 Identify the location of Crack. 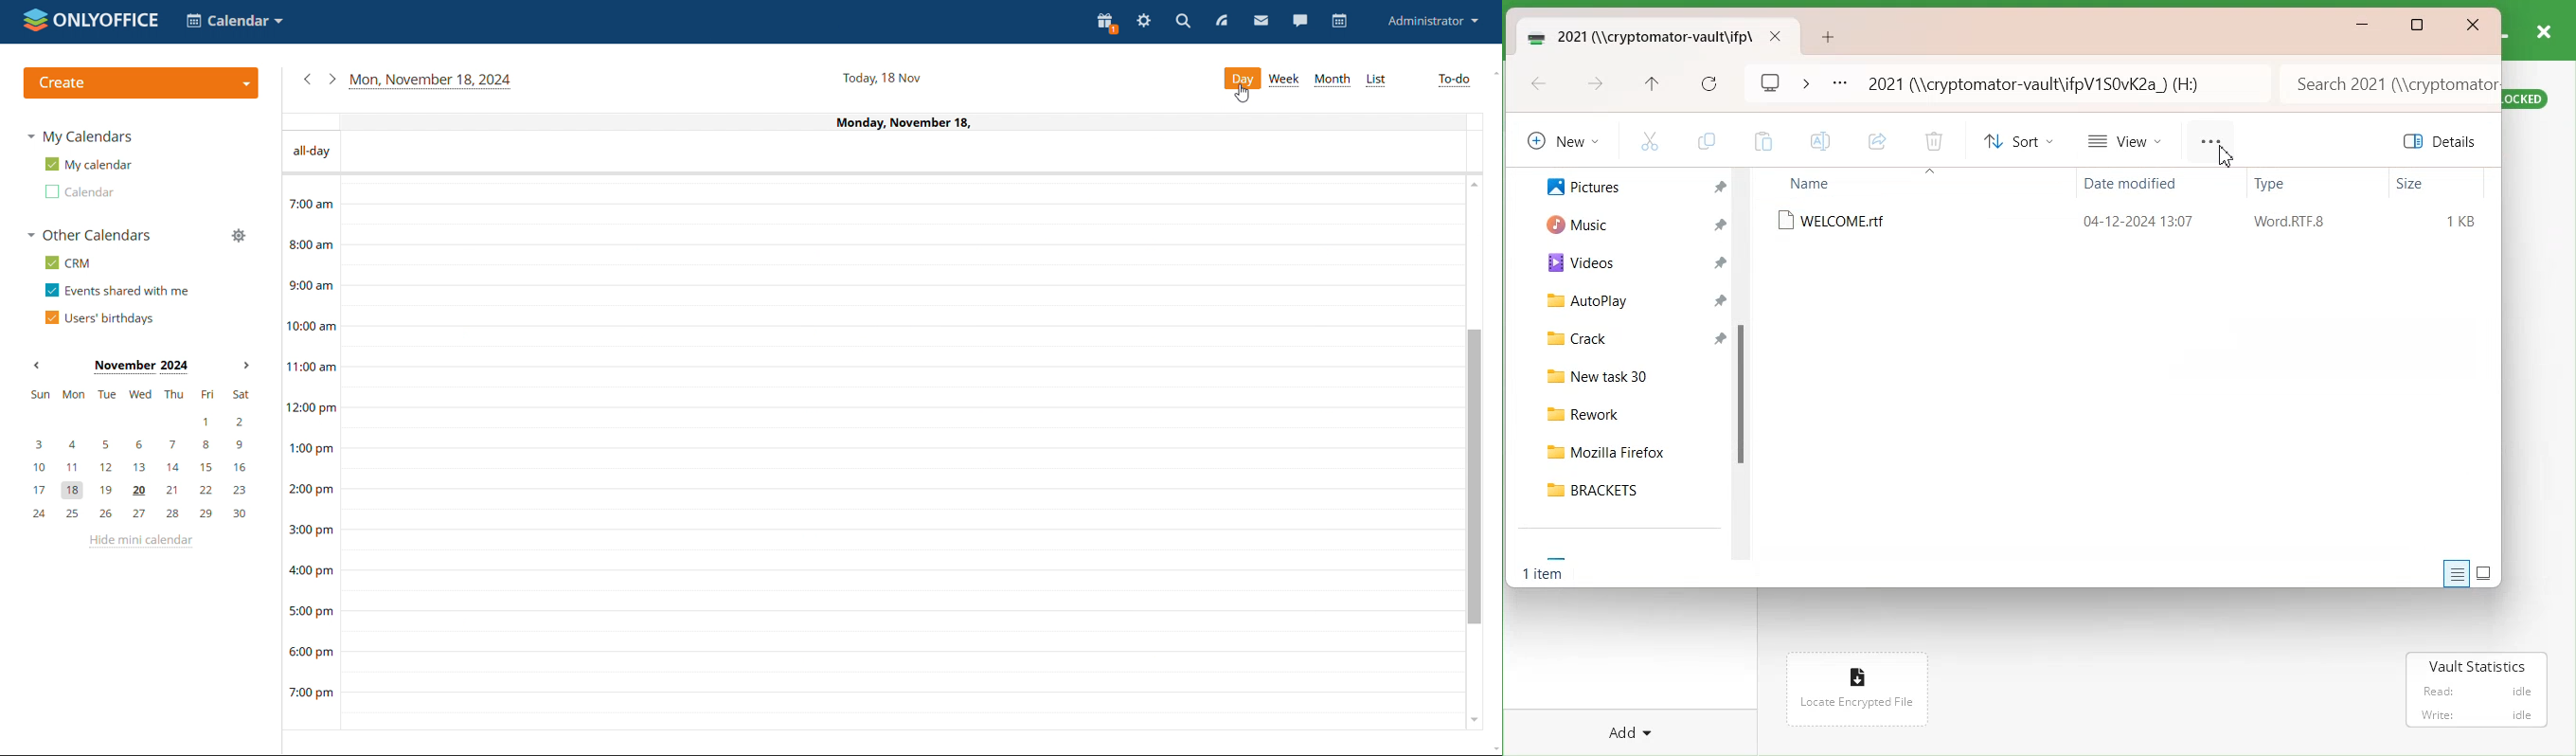
(1565, 336).